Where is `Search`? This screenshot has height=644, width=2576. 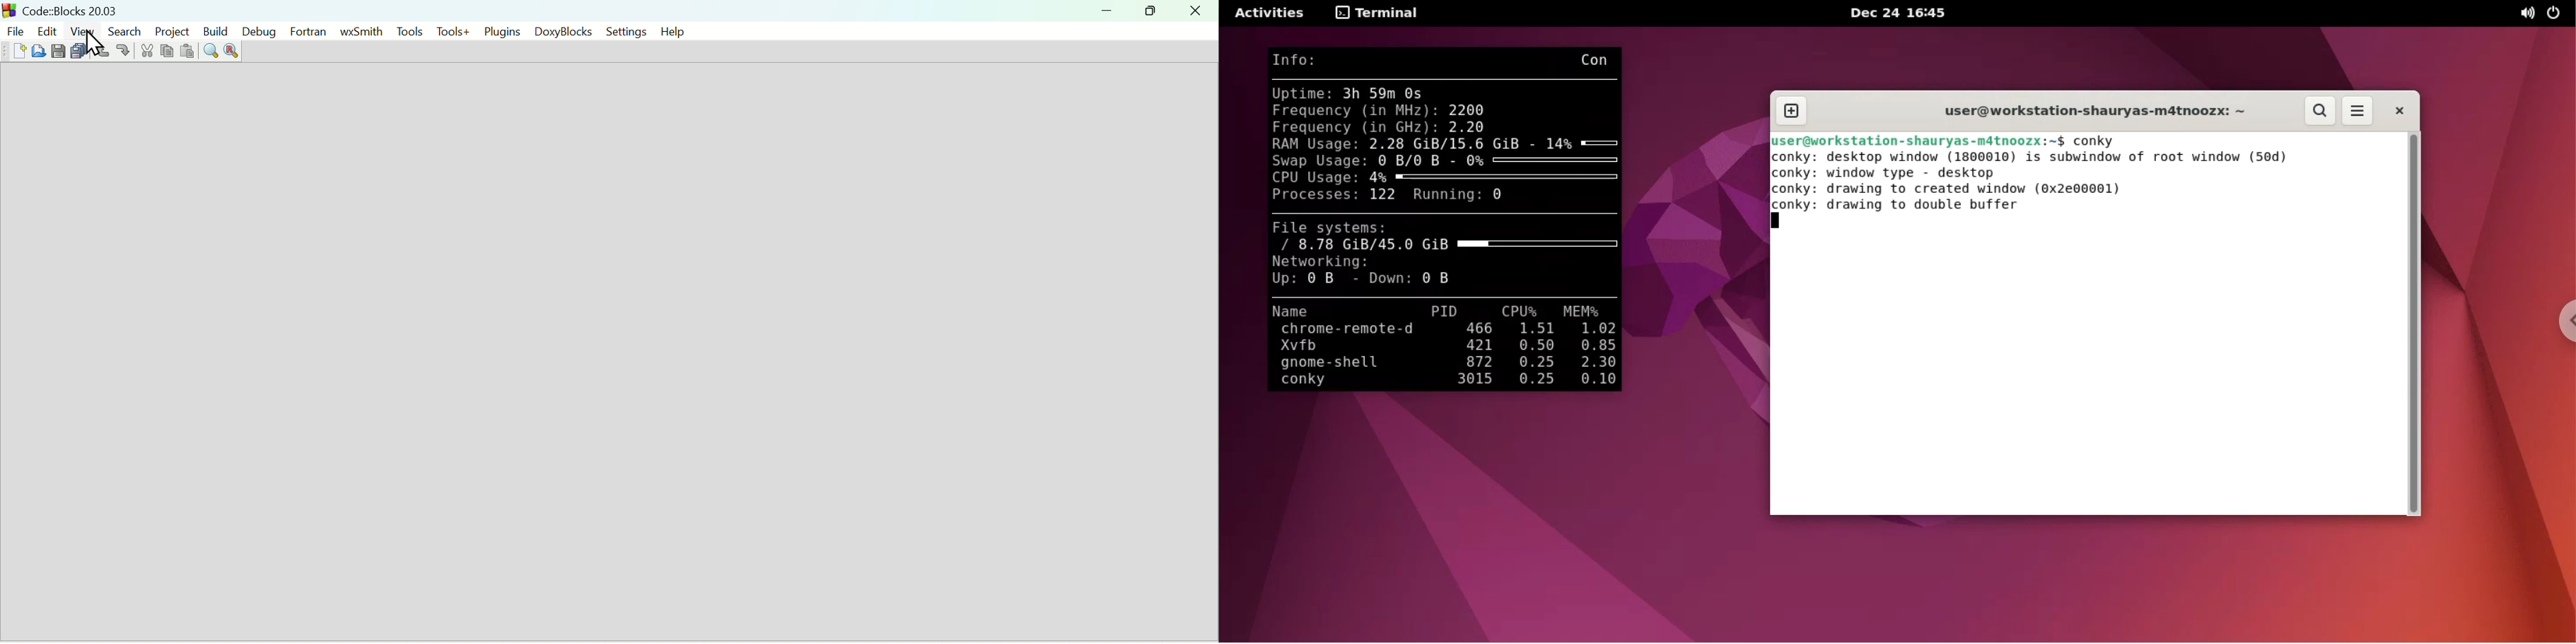 Search is located at coordinates (122, 30).